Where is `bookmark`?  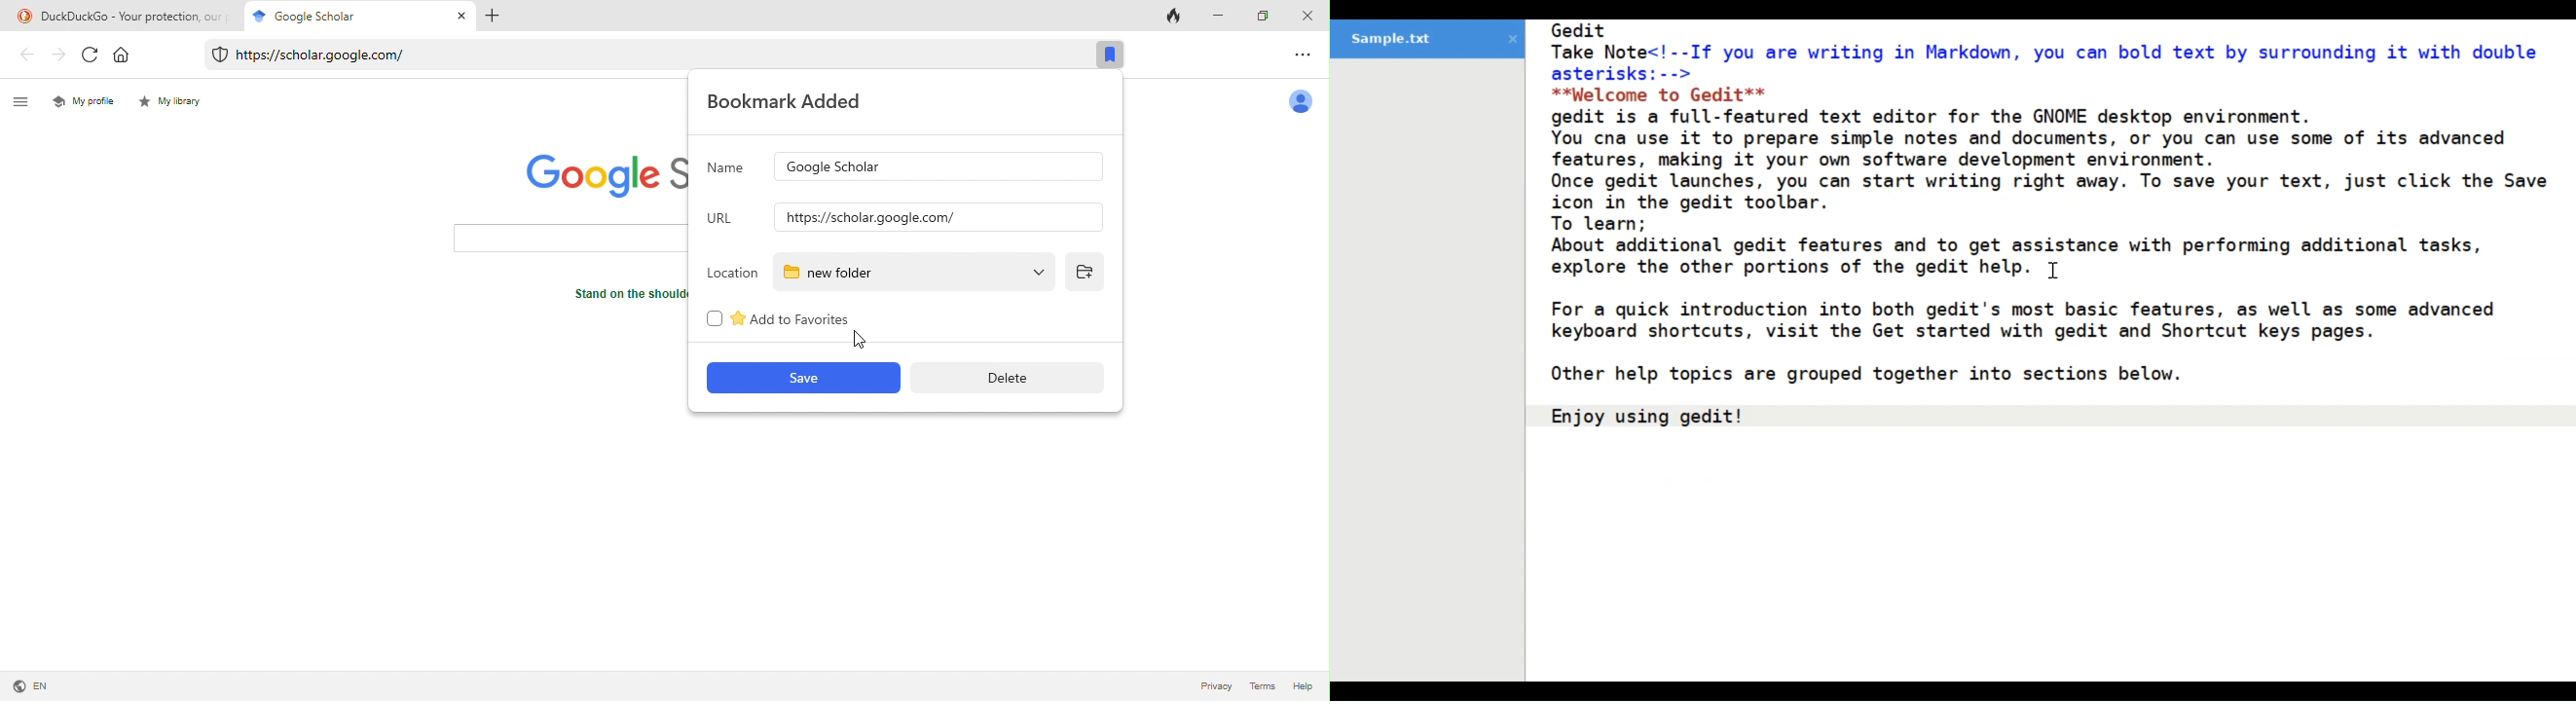 bookmark is located at coordinates (1110, 55).